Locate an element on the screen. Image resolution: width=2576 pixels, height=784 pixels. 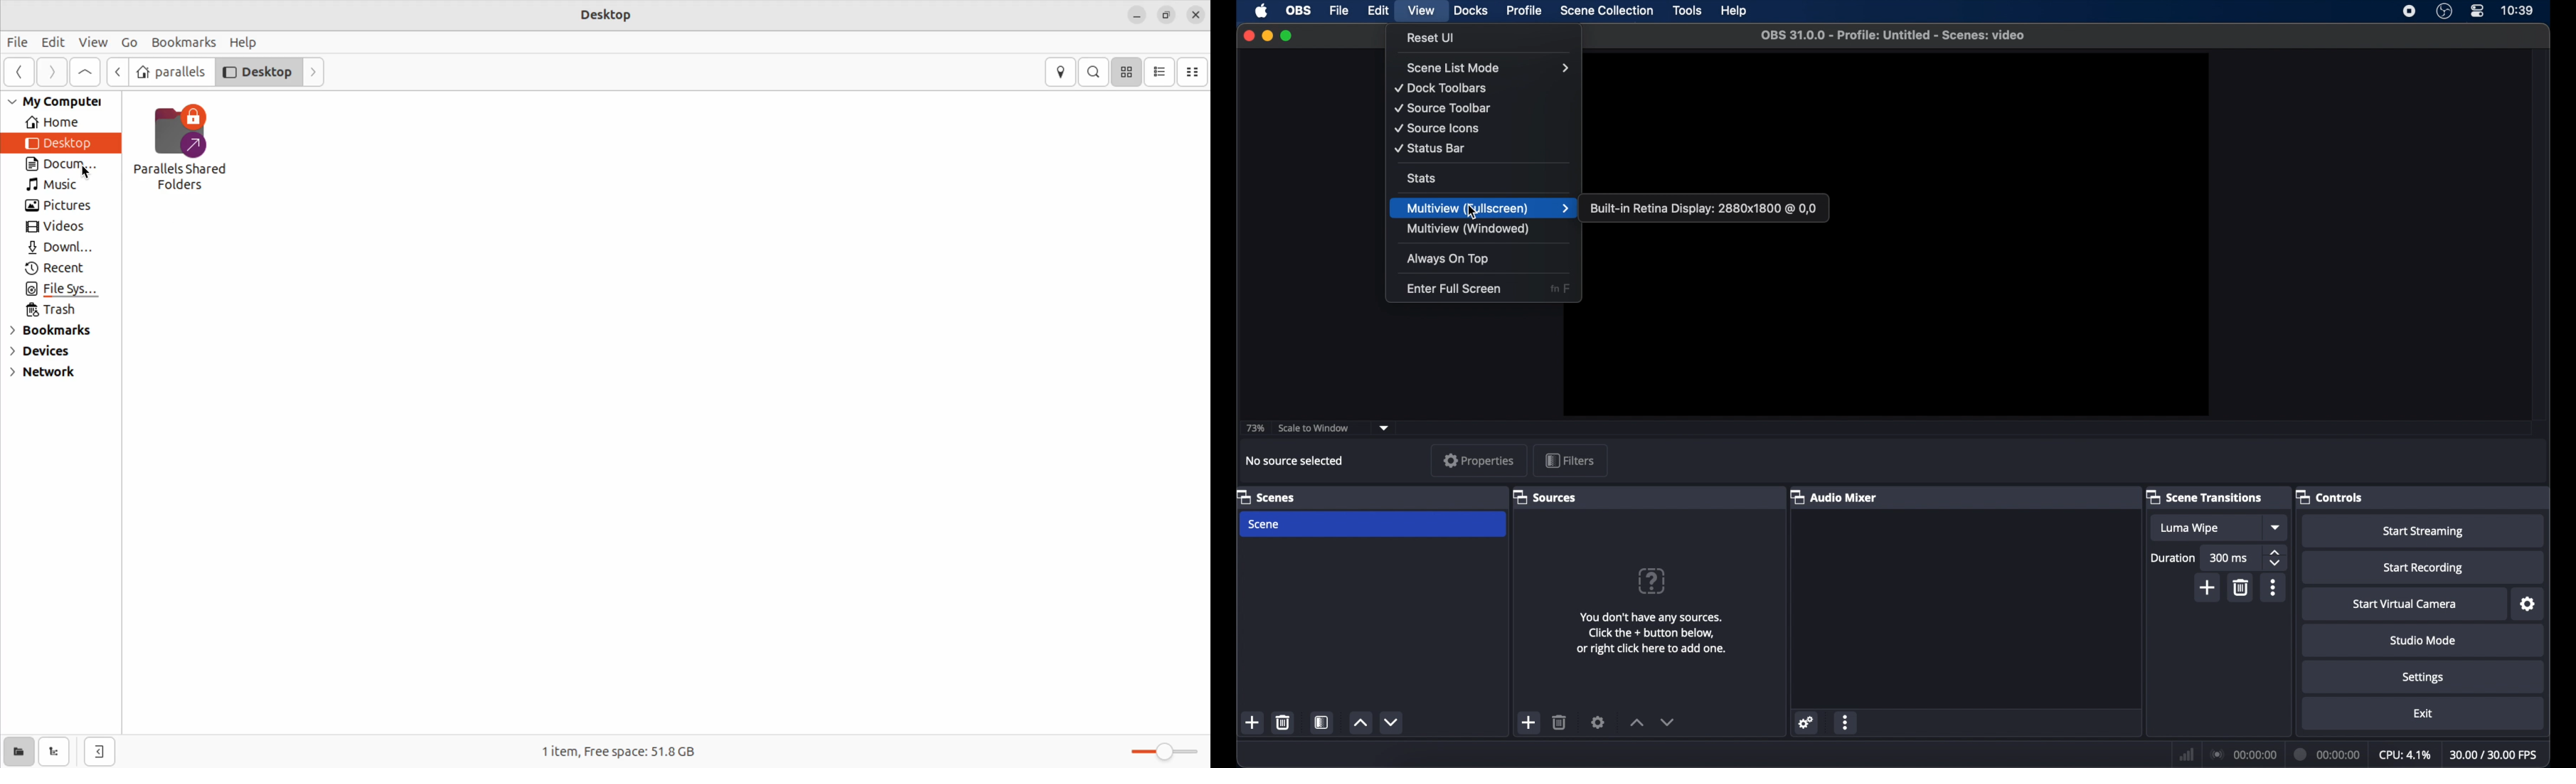
dock toolbars is located at coordinates (1442, 88).